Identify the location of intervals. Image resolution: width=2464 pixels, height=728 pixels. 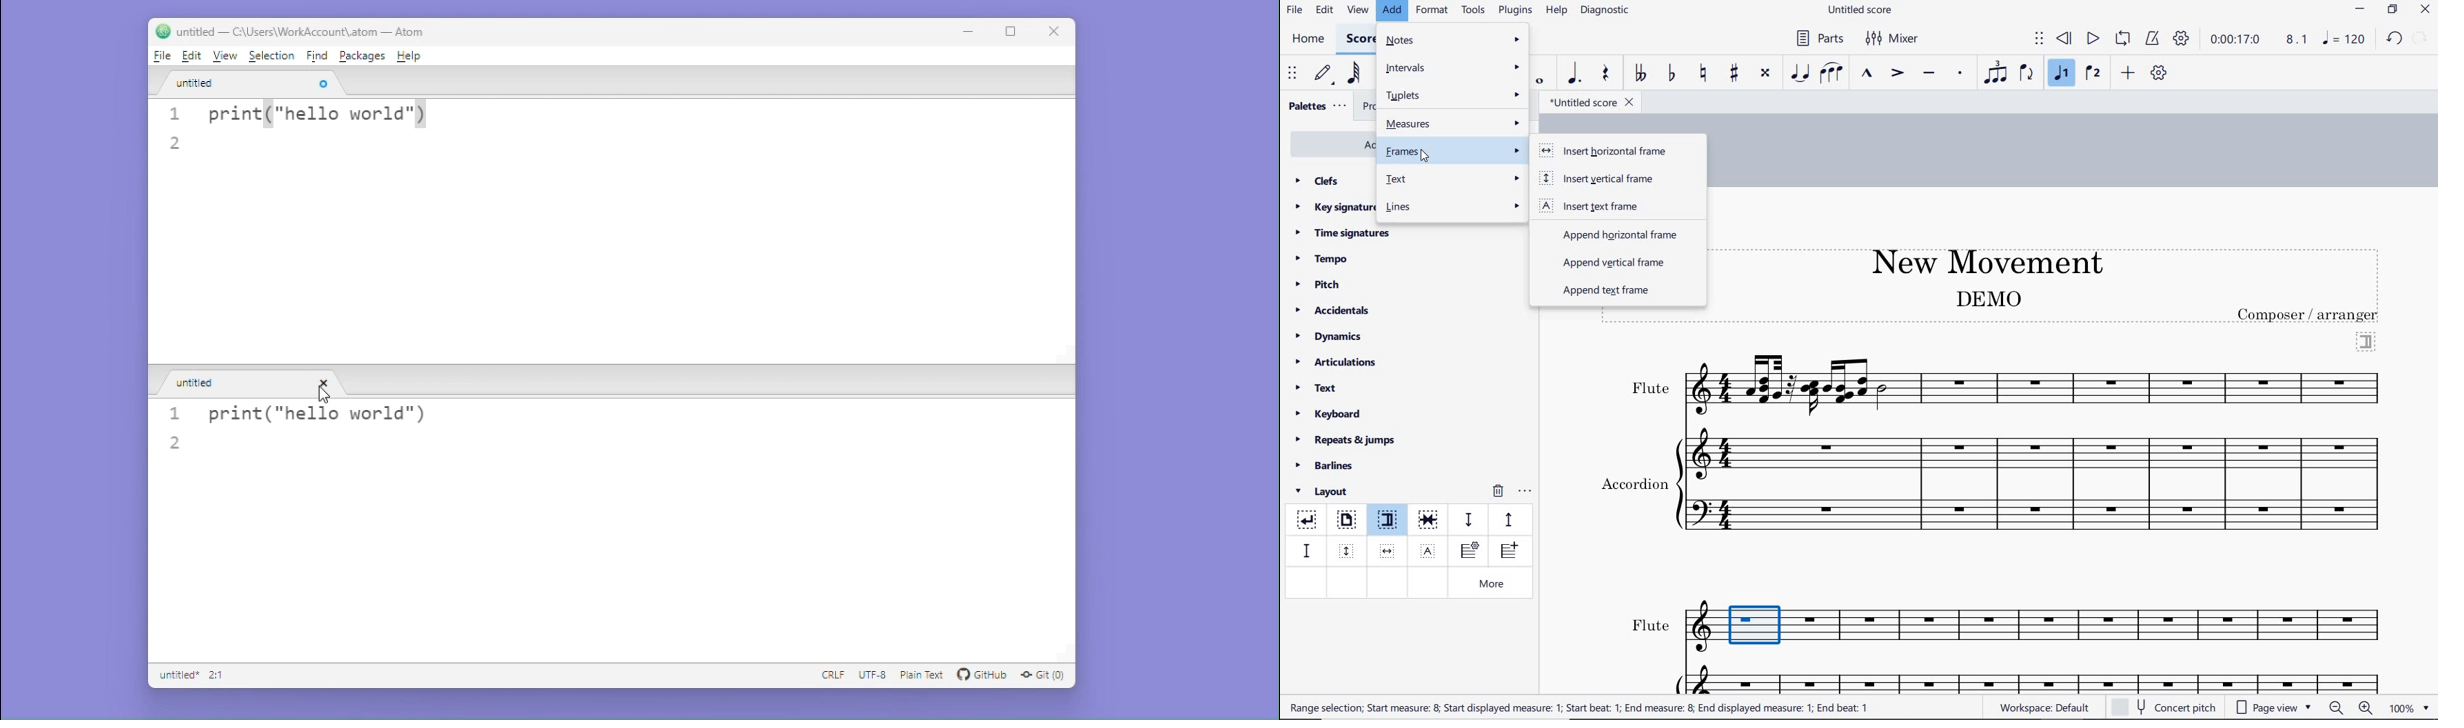
(1454, 69).